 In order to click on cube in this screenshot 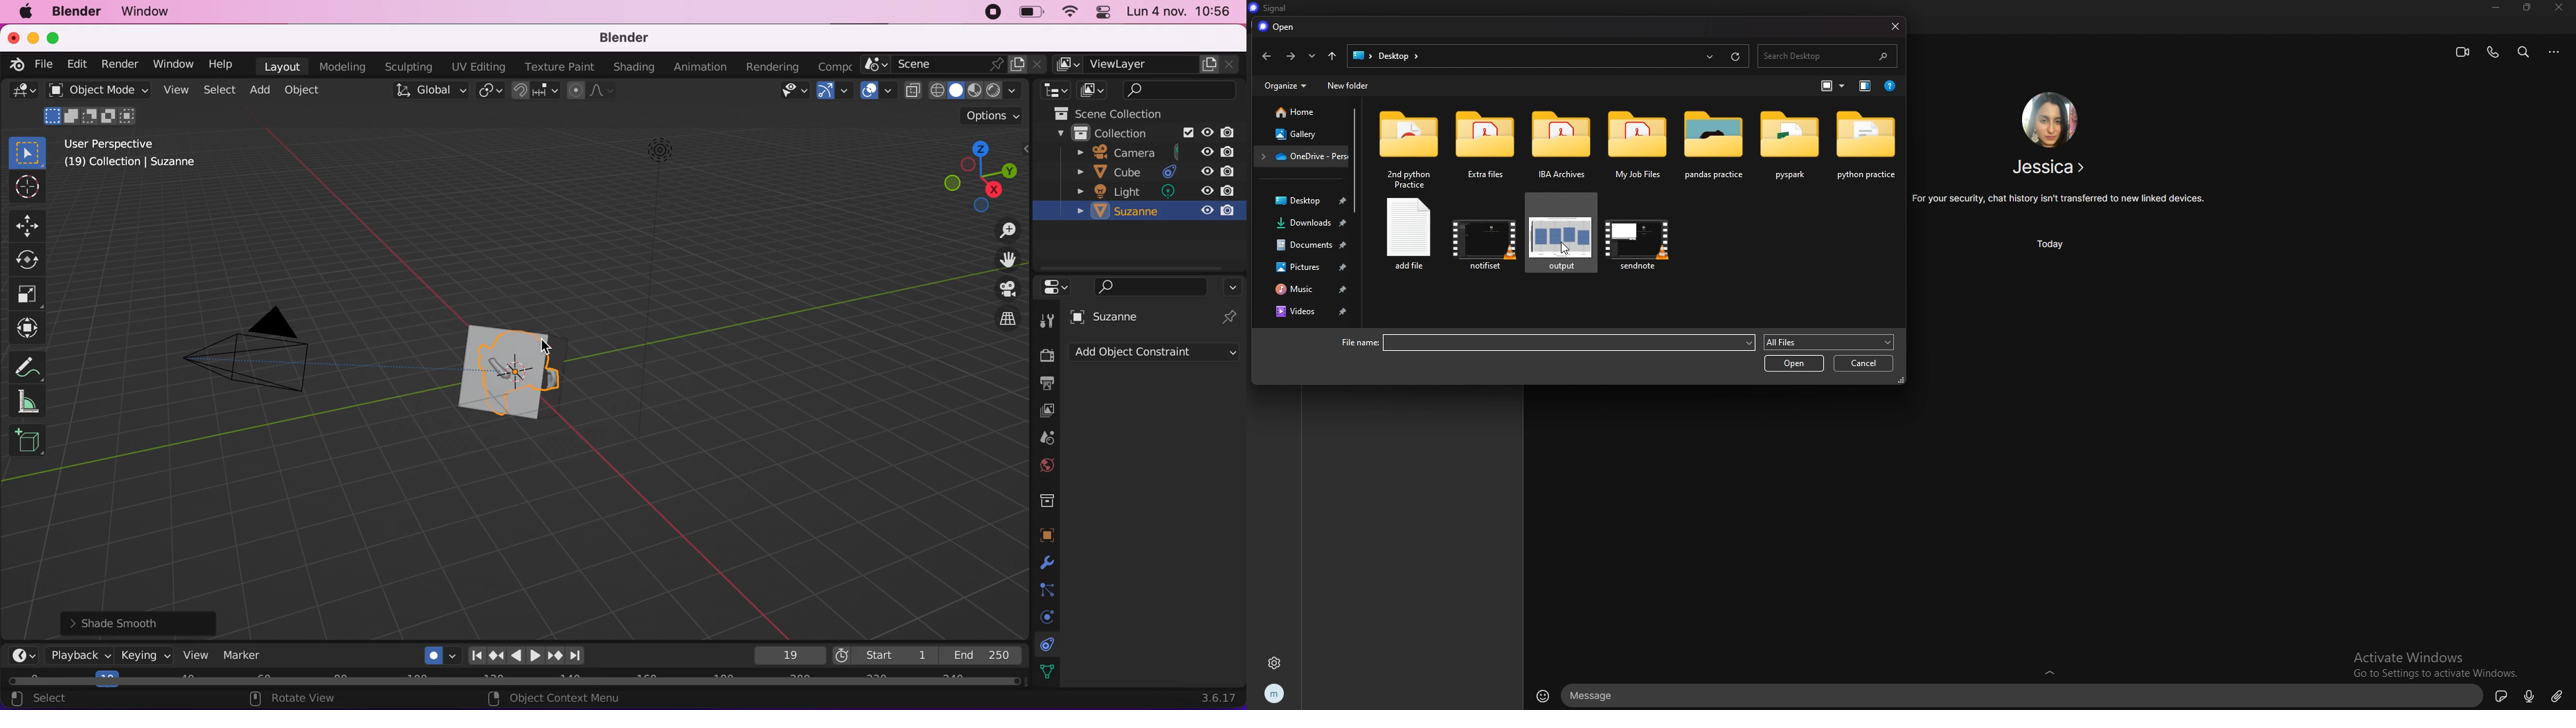, I will do `click(1153, 171)`.